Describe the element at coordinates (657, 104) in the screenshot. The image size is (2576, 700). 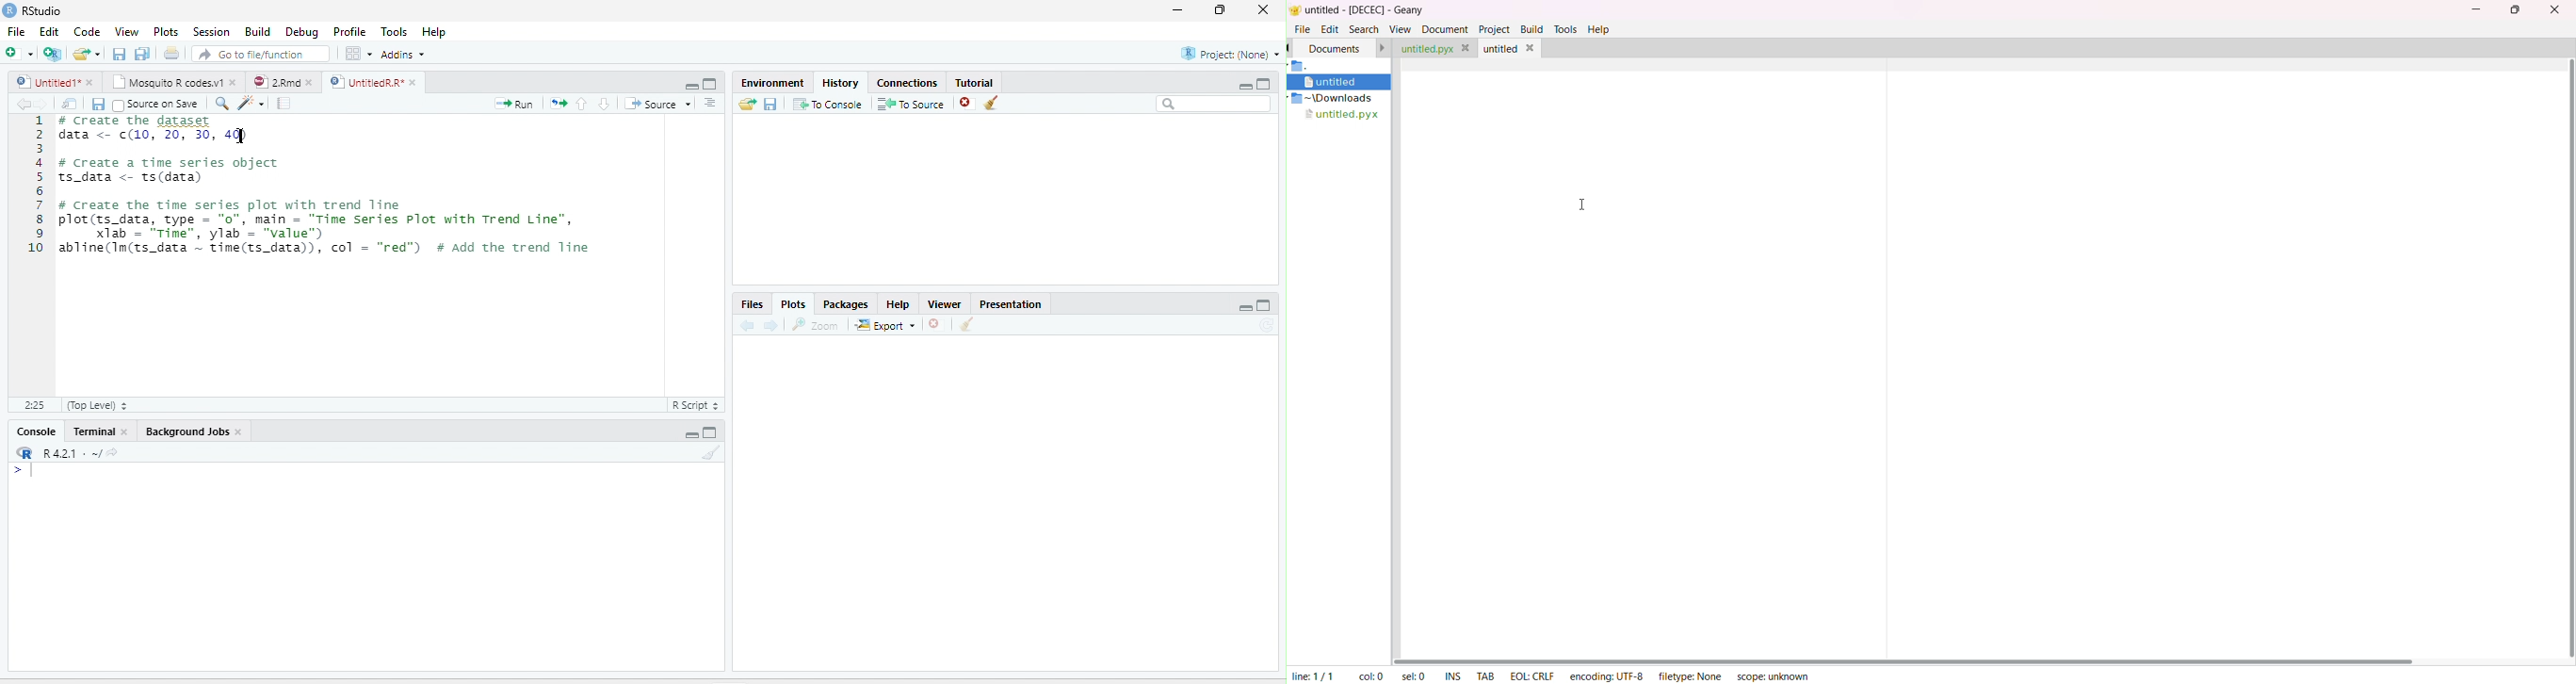
I see `Source` at that location.